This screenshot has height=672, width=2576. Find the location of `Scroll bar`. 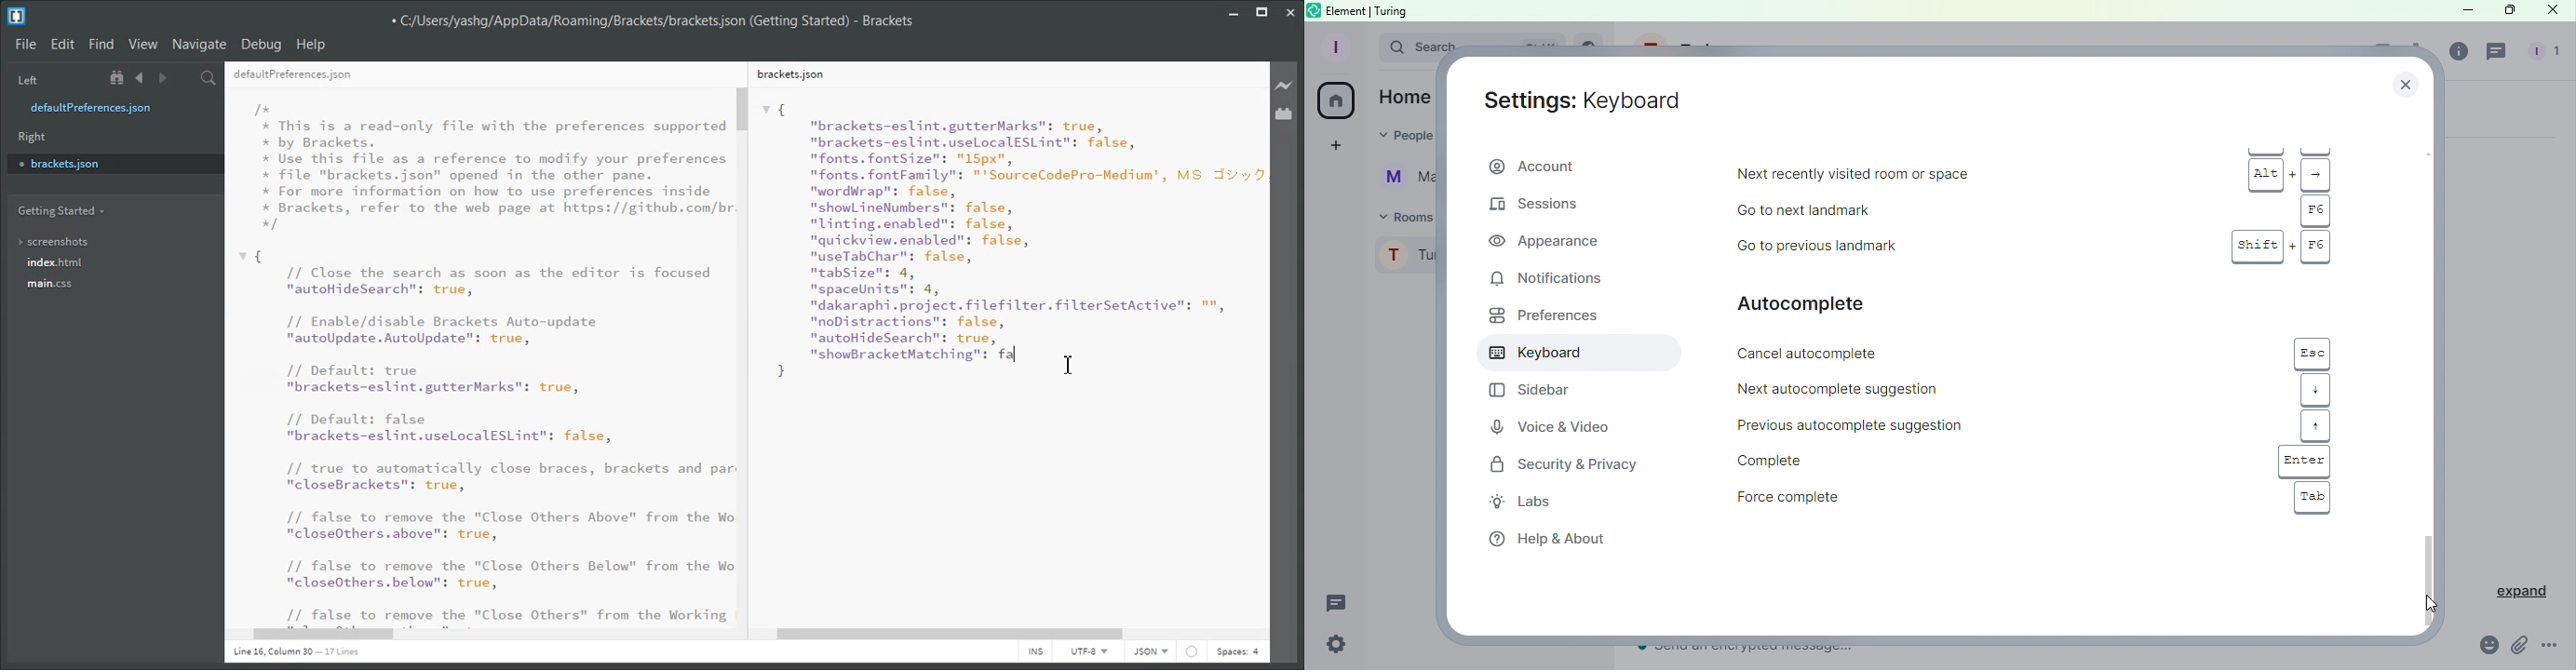

Scroll bar is located at coordinates (2429, 378).